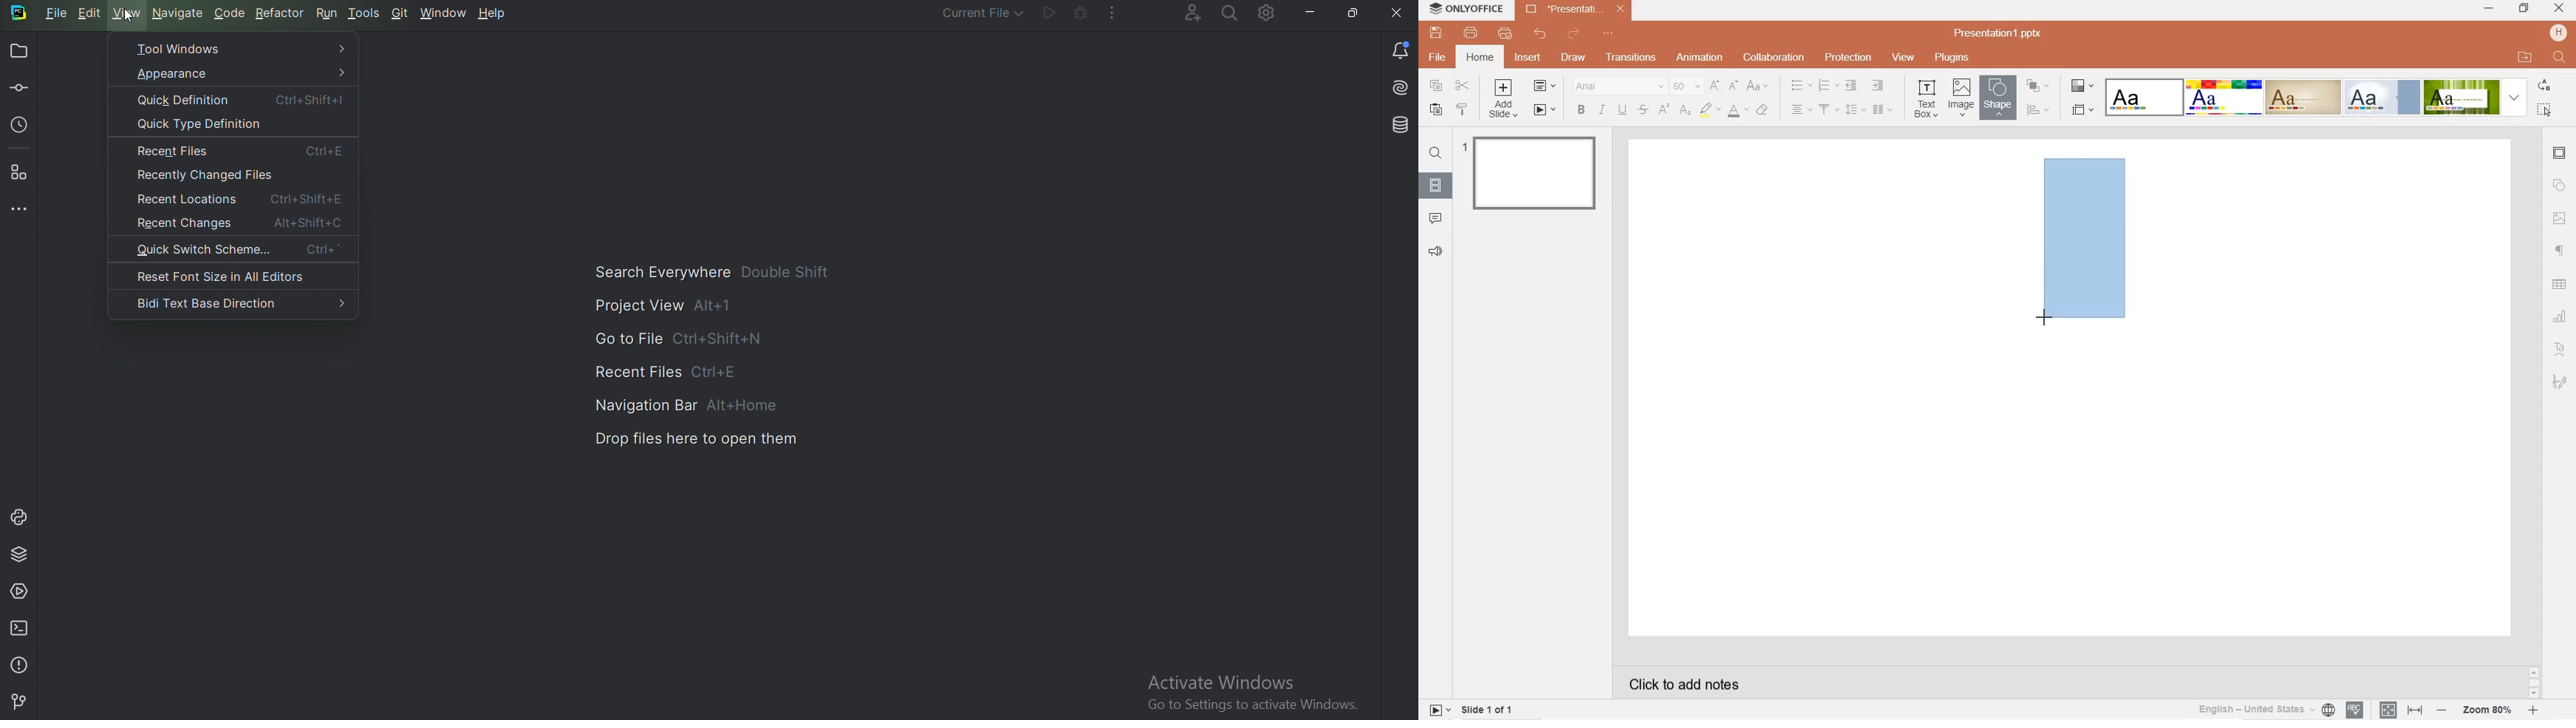  I want to click on cursor, so click(2047, 316).